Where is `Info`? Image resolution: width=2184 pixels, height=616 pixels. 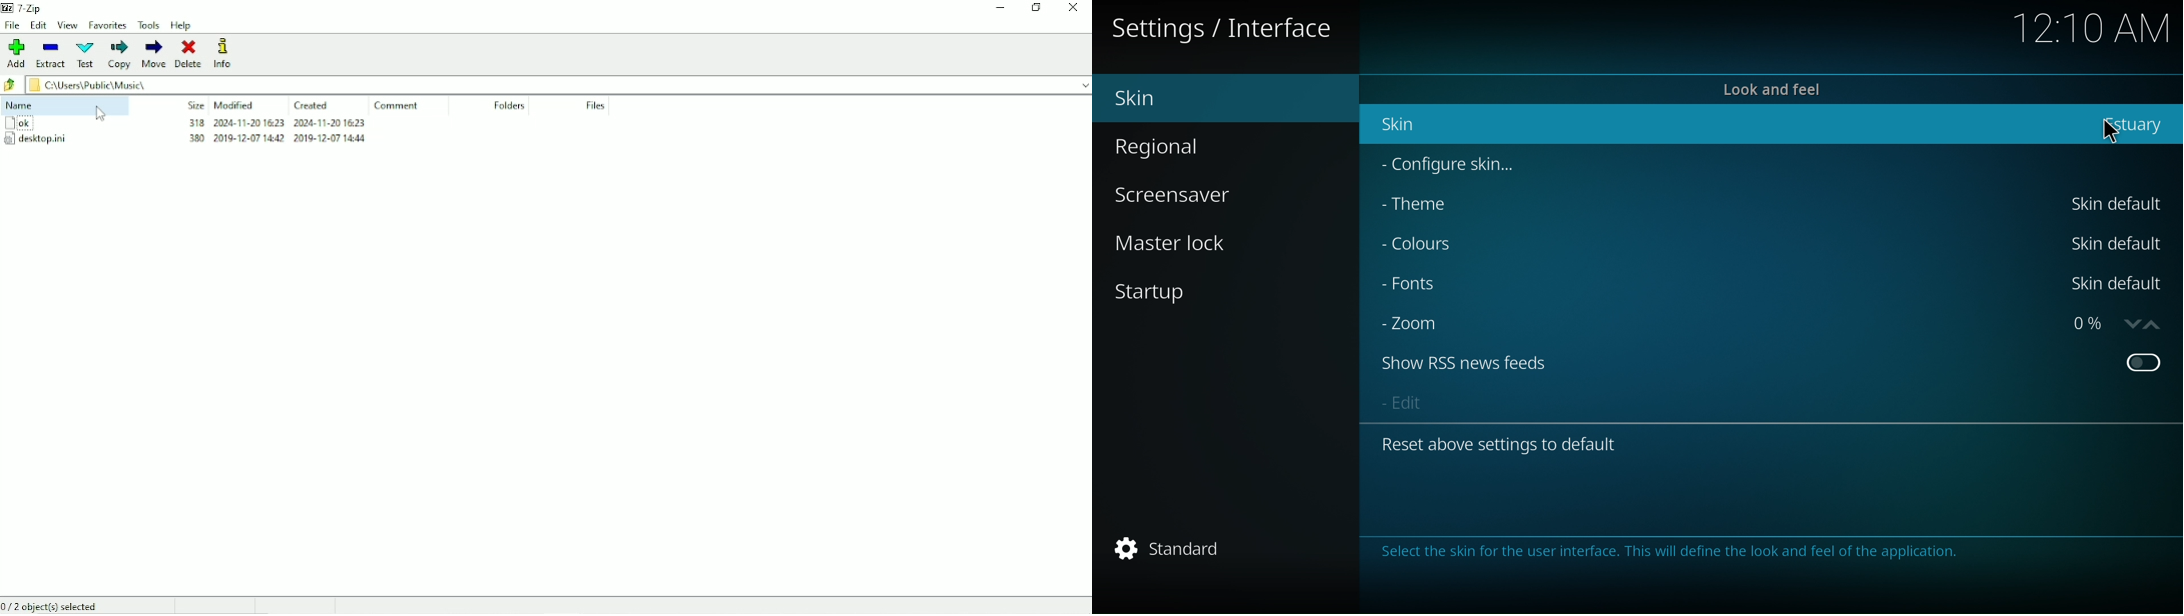 Info is located at coordinates (227, 53).